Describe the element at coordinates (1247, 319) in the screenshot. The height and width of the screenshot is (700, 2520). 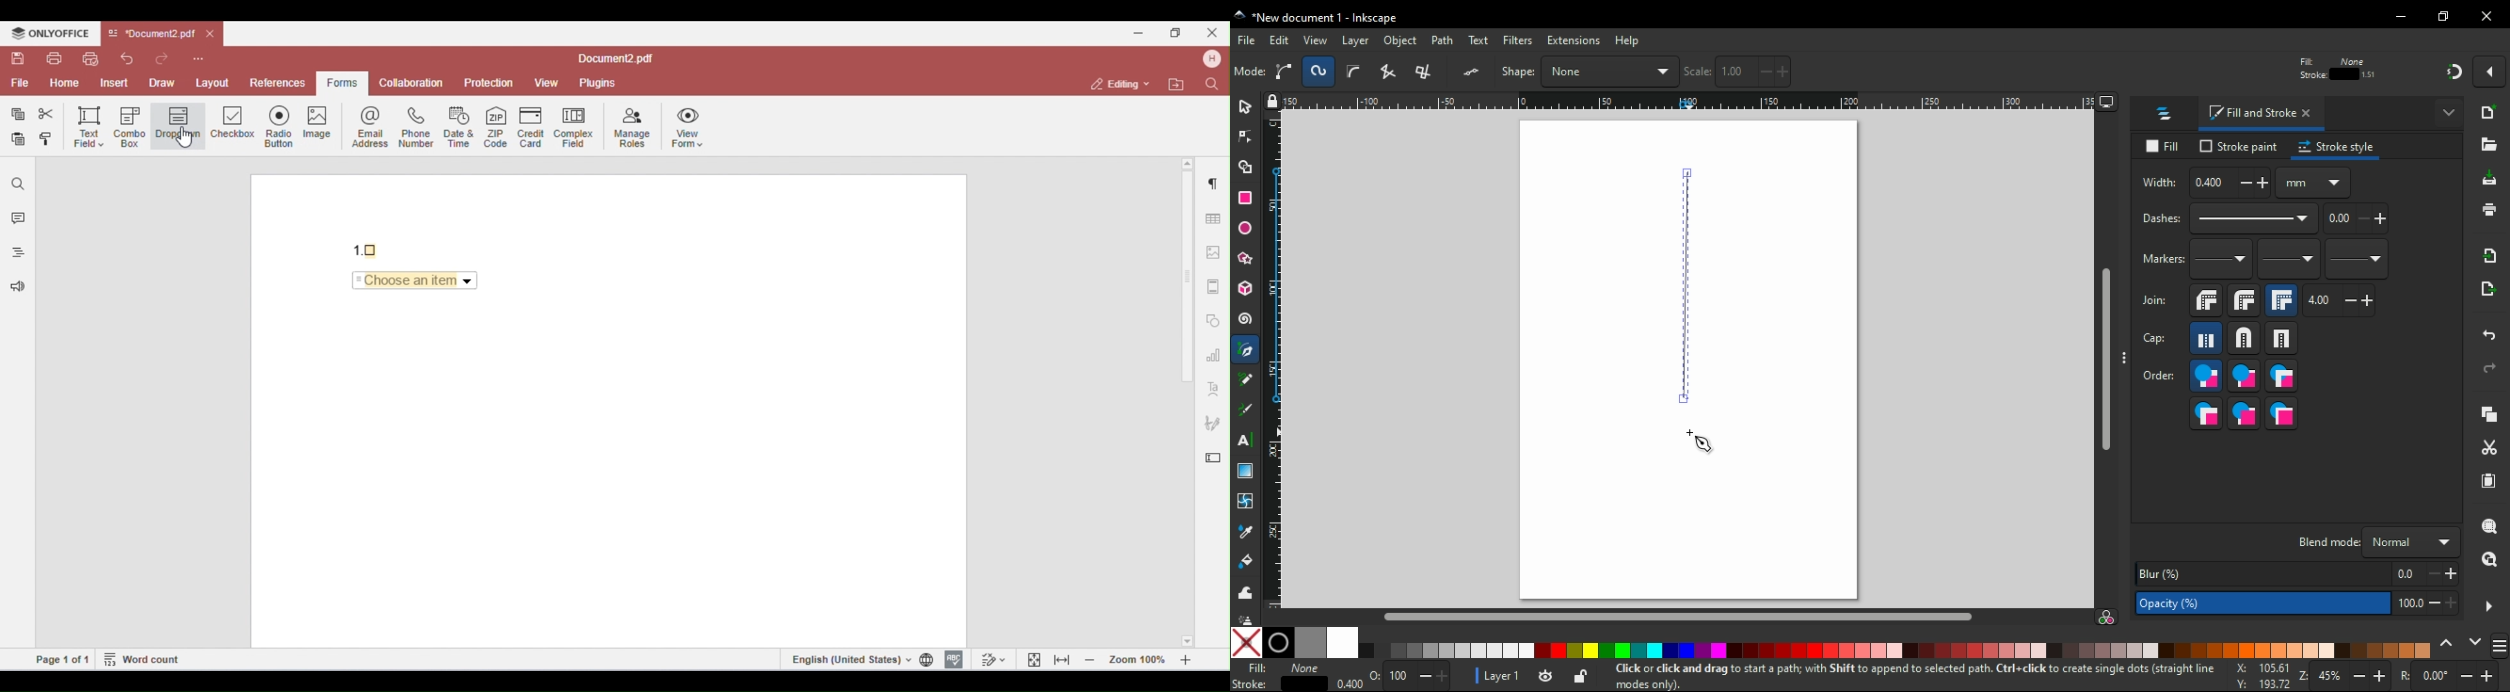
I see `spiral tool` at that location.